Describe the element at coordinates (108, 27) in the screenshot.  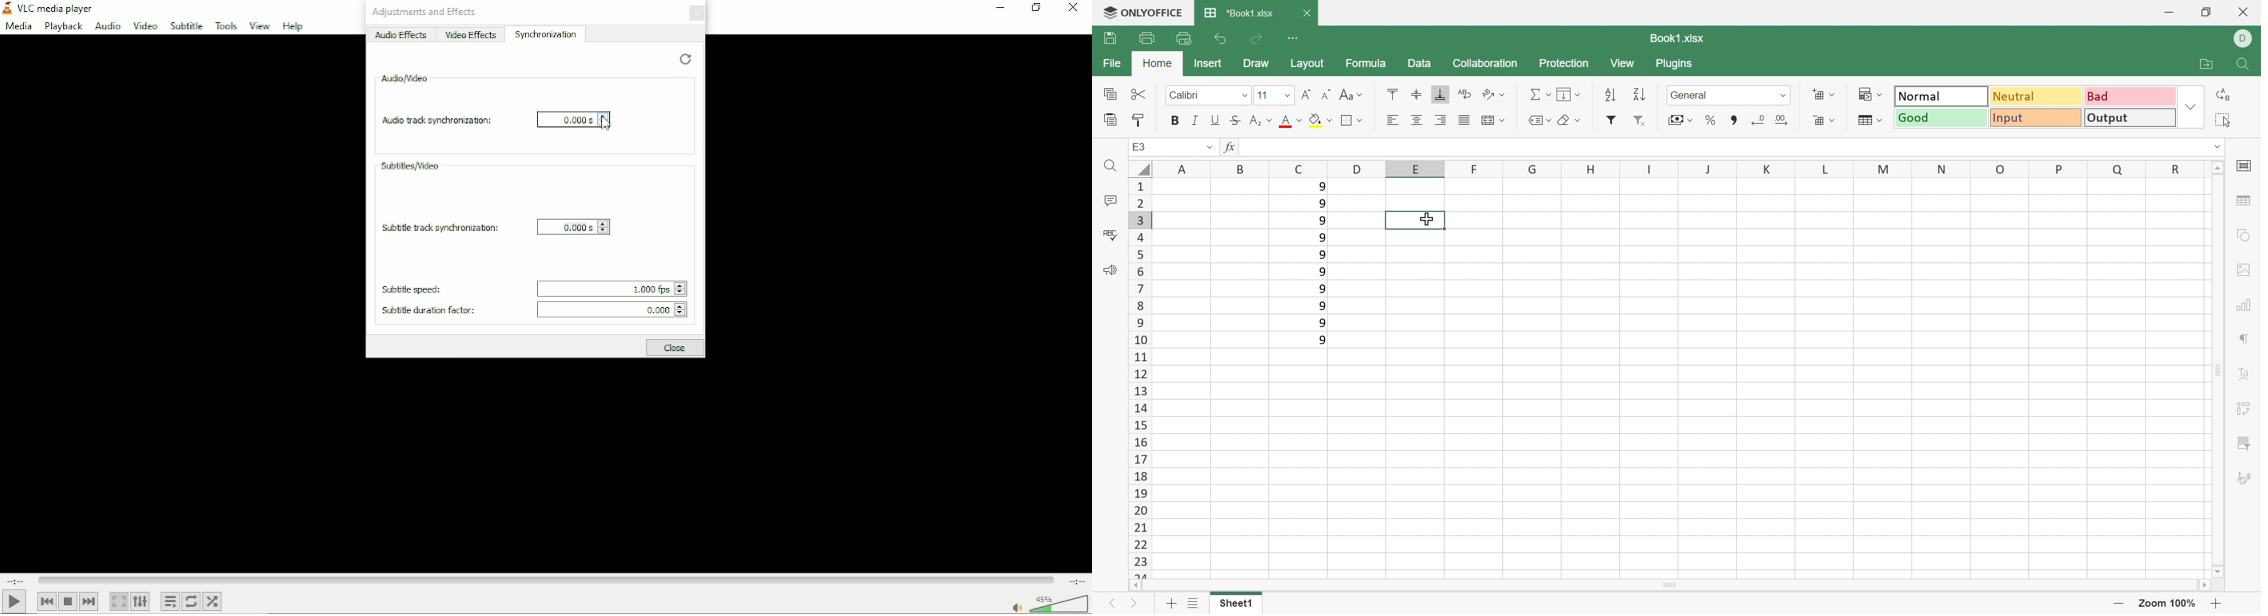
I see `Audio` at that location.